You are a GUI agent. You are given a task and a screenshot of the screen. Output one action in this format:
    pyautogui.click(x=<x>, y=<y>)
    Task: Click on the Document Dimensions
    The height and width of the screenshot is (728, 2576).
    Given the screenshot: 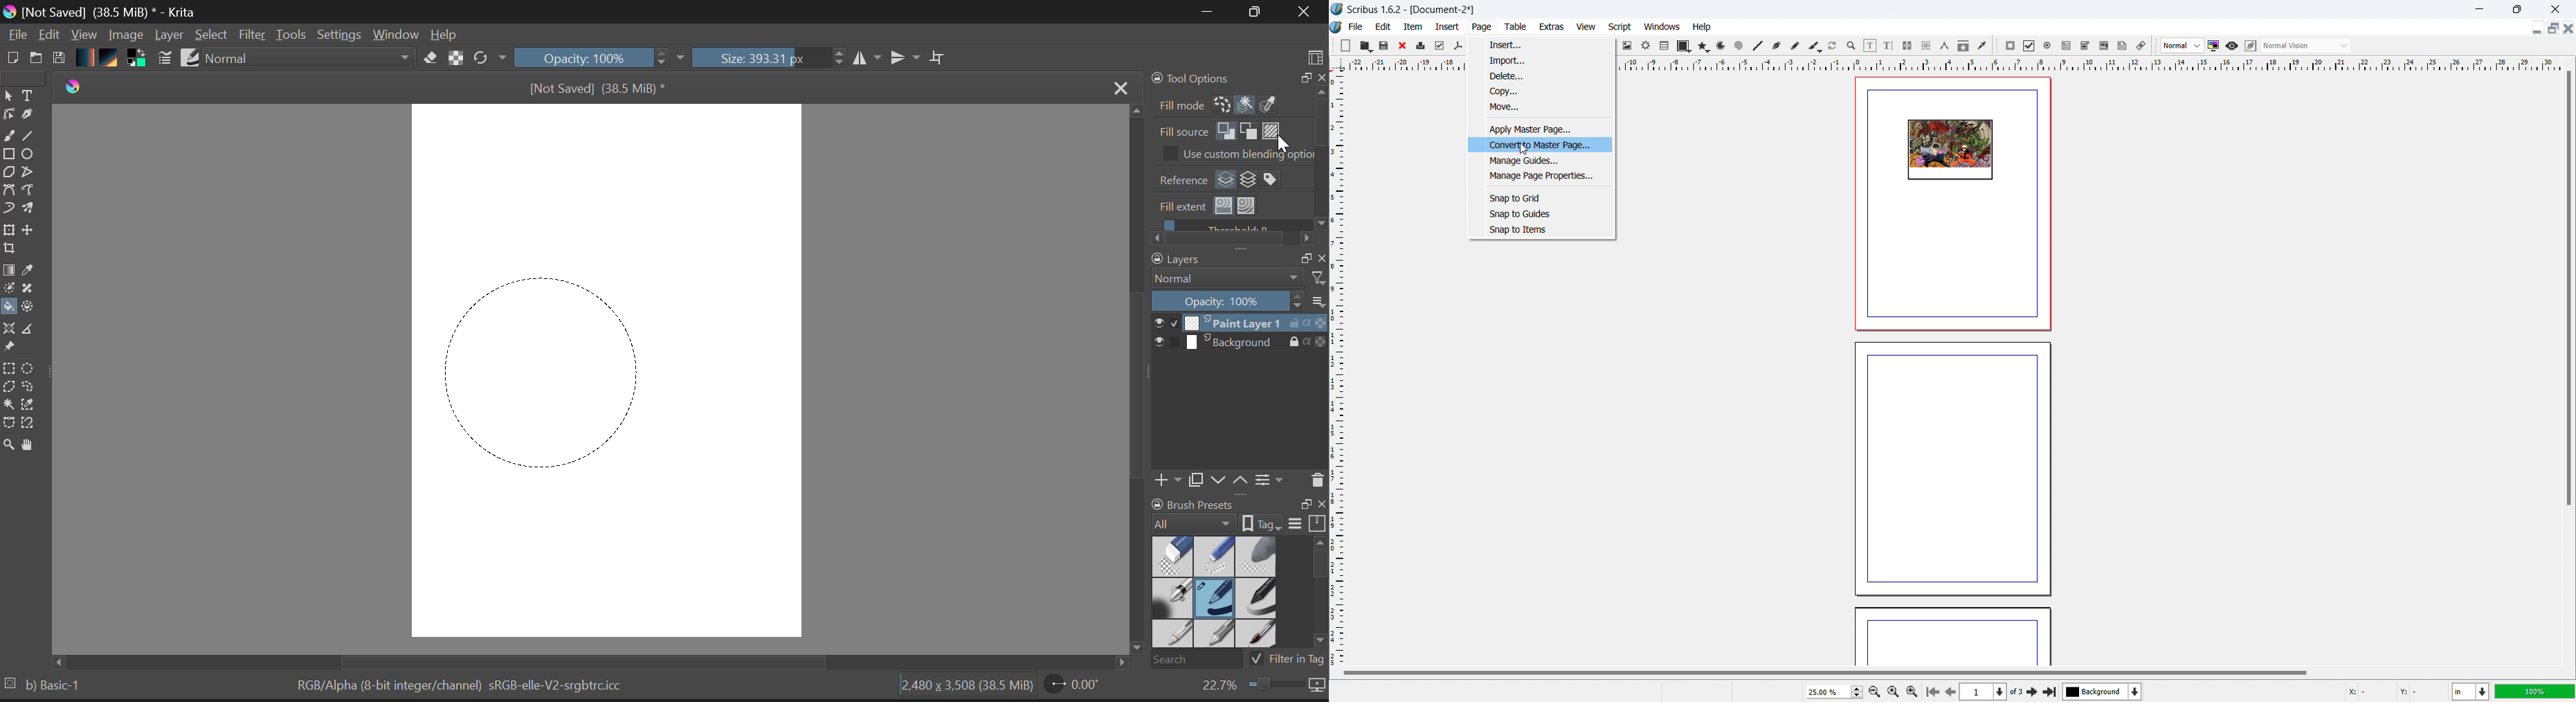 What is the action you would take?
    pyautogui.click(x=964, y=687)
    